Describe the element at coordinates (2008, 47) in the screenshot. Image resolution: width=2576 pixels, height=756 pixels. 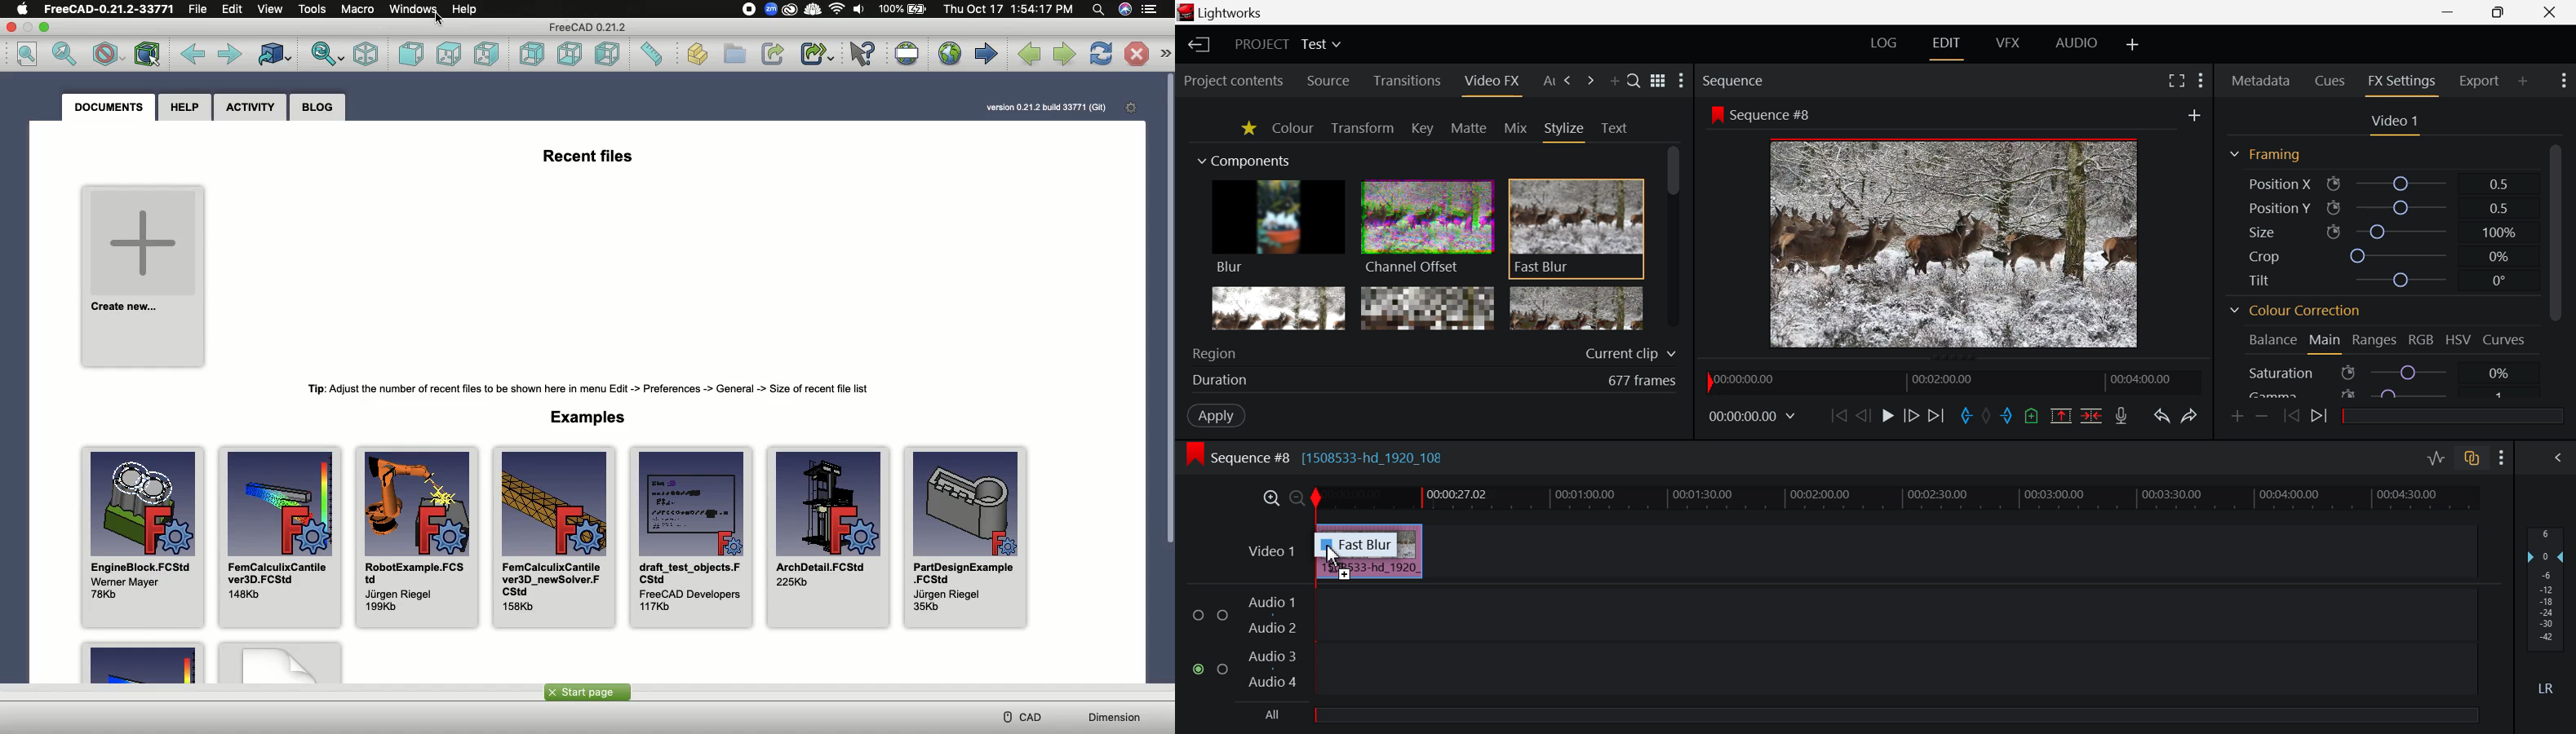
I see `VFX` at that location.